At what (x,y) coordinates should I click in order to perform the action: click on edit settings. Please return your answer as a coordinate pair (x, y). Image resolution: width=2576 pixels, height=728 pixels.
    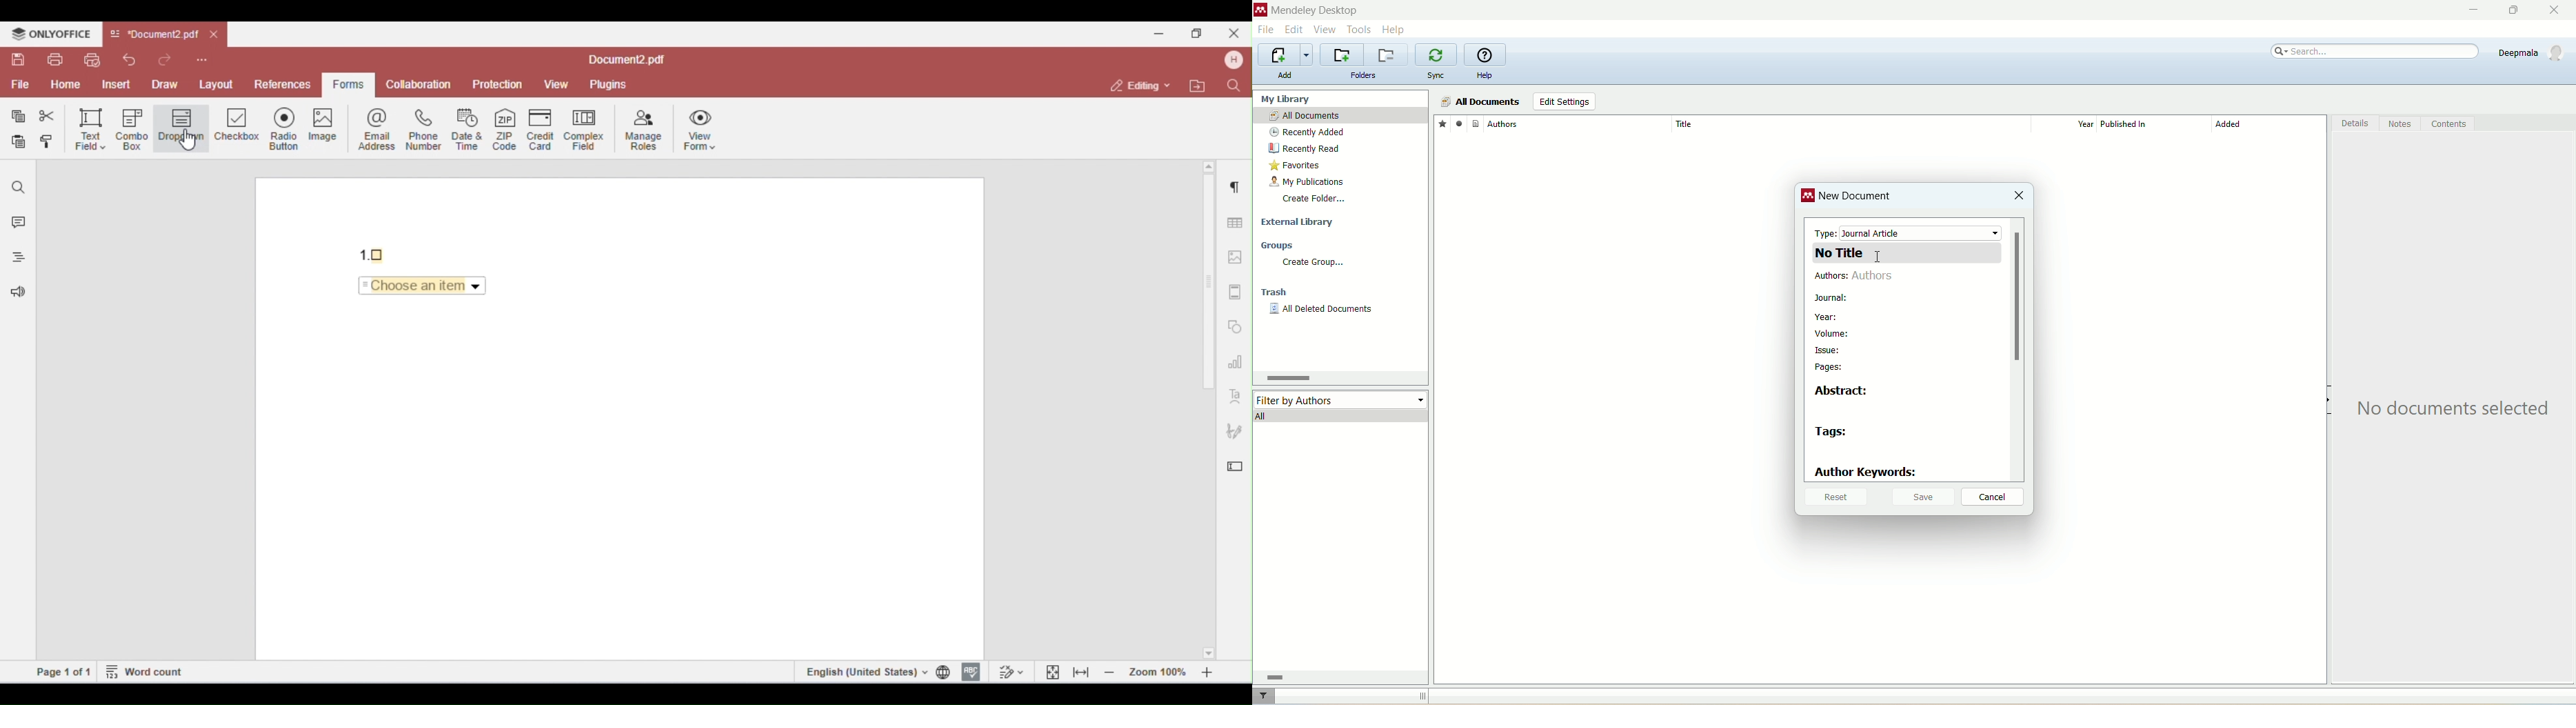
    Looking at the image, I should click on (1564, 102).